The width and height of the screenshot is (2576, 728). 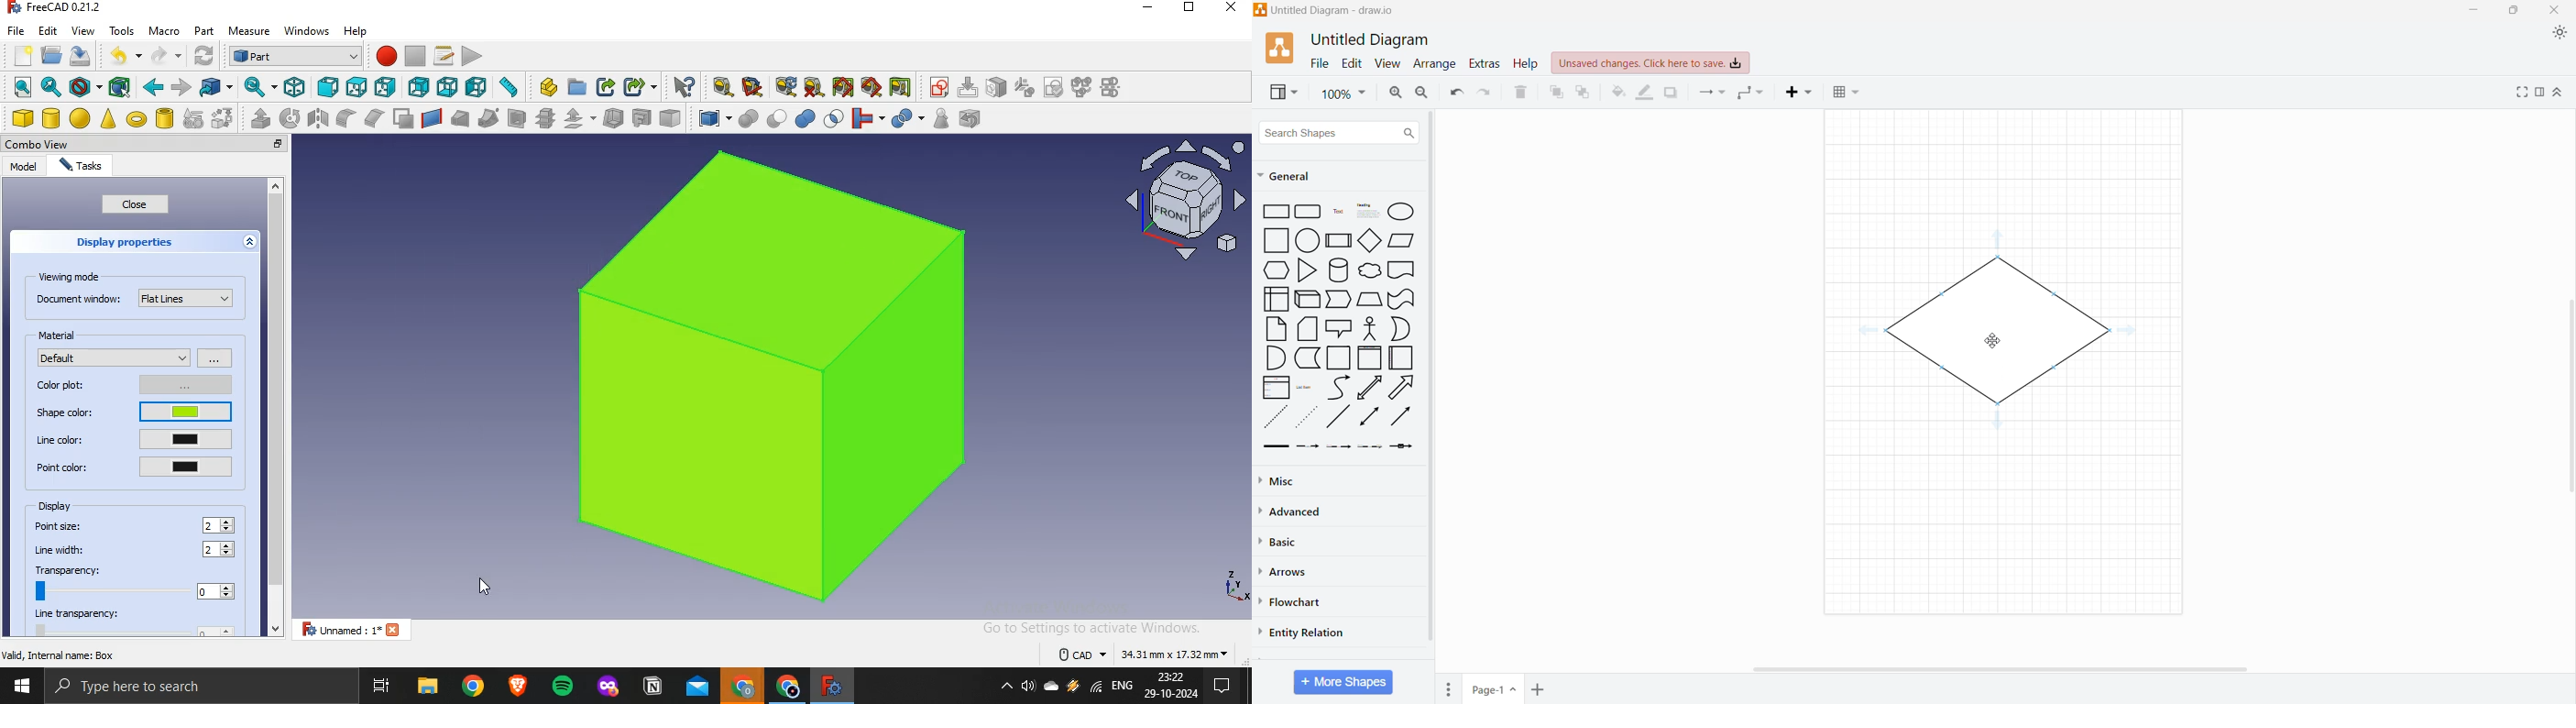 I want to click on measure linear, so click(x=723, y=88).